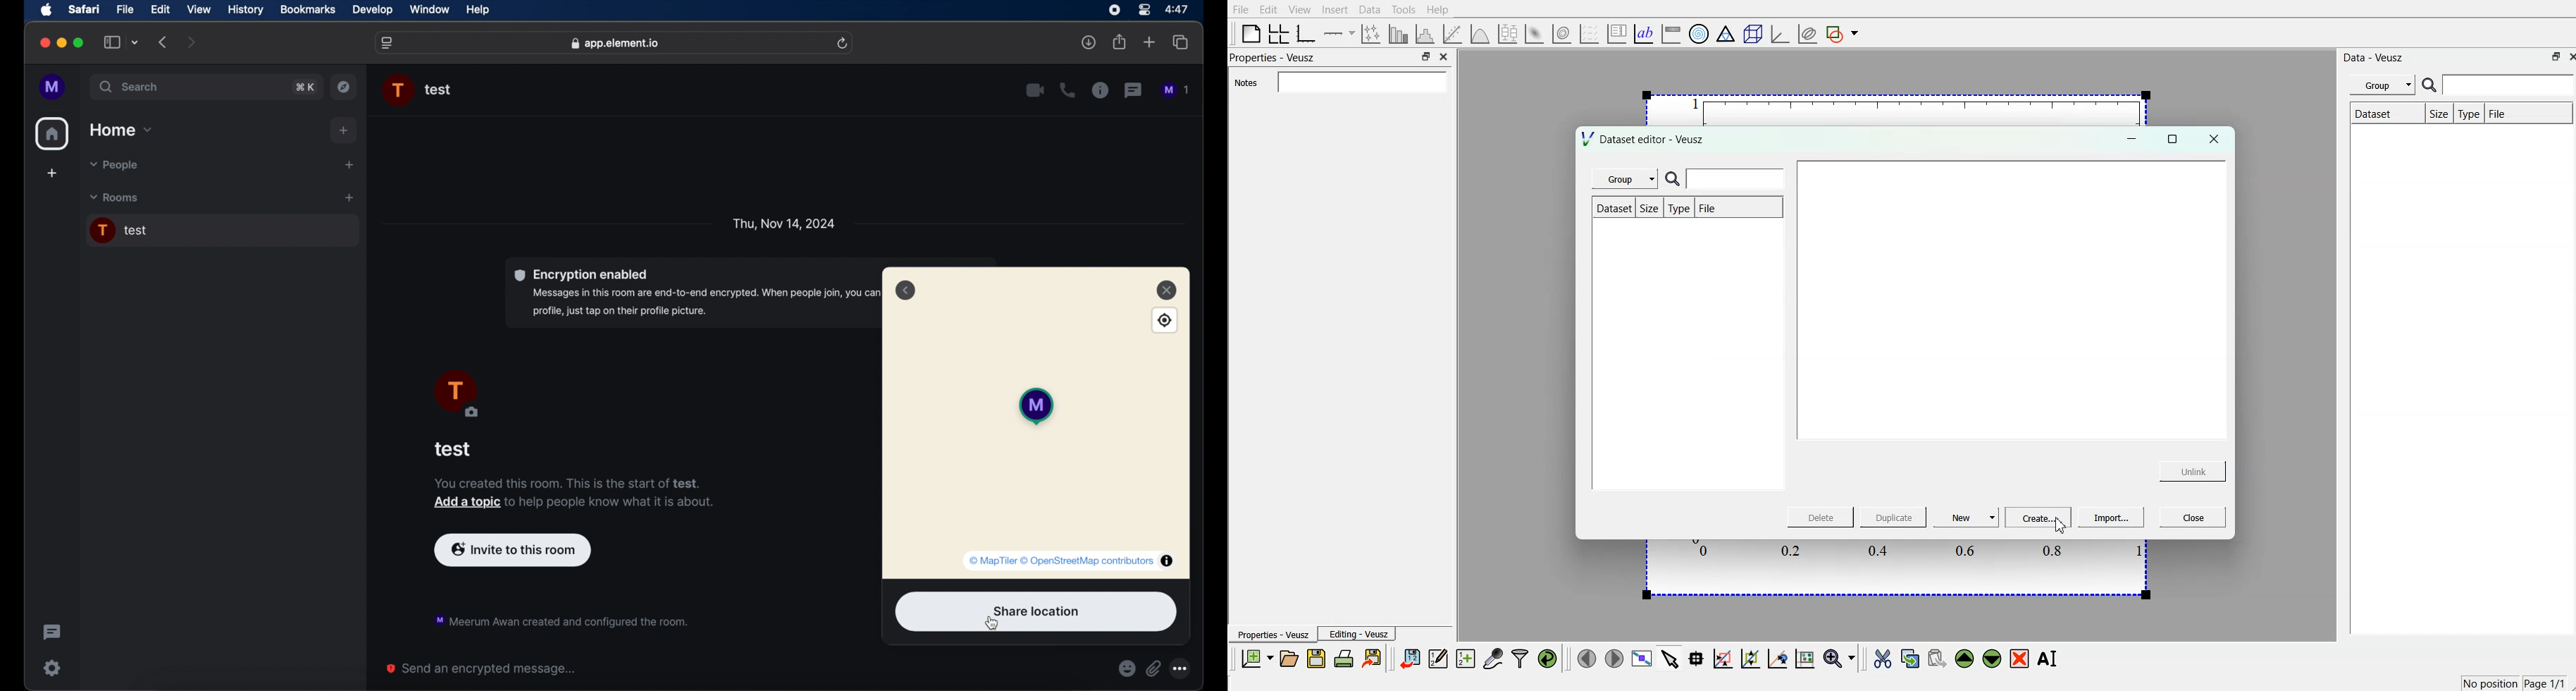 The image size is (2576, 700). I want to click on select items, so click(1669, 660).